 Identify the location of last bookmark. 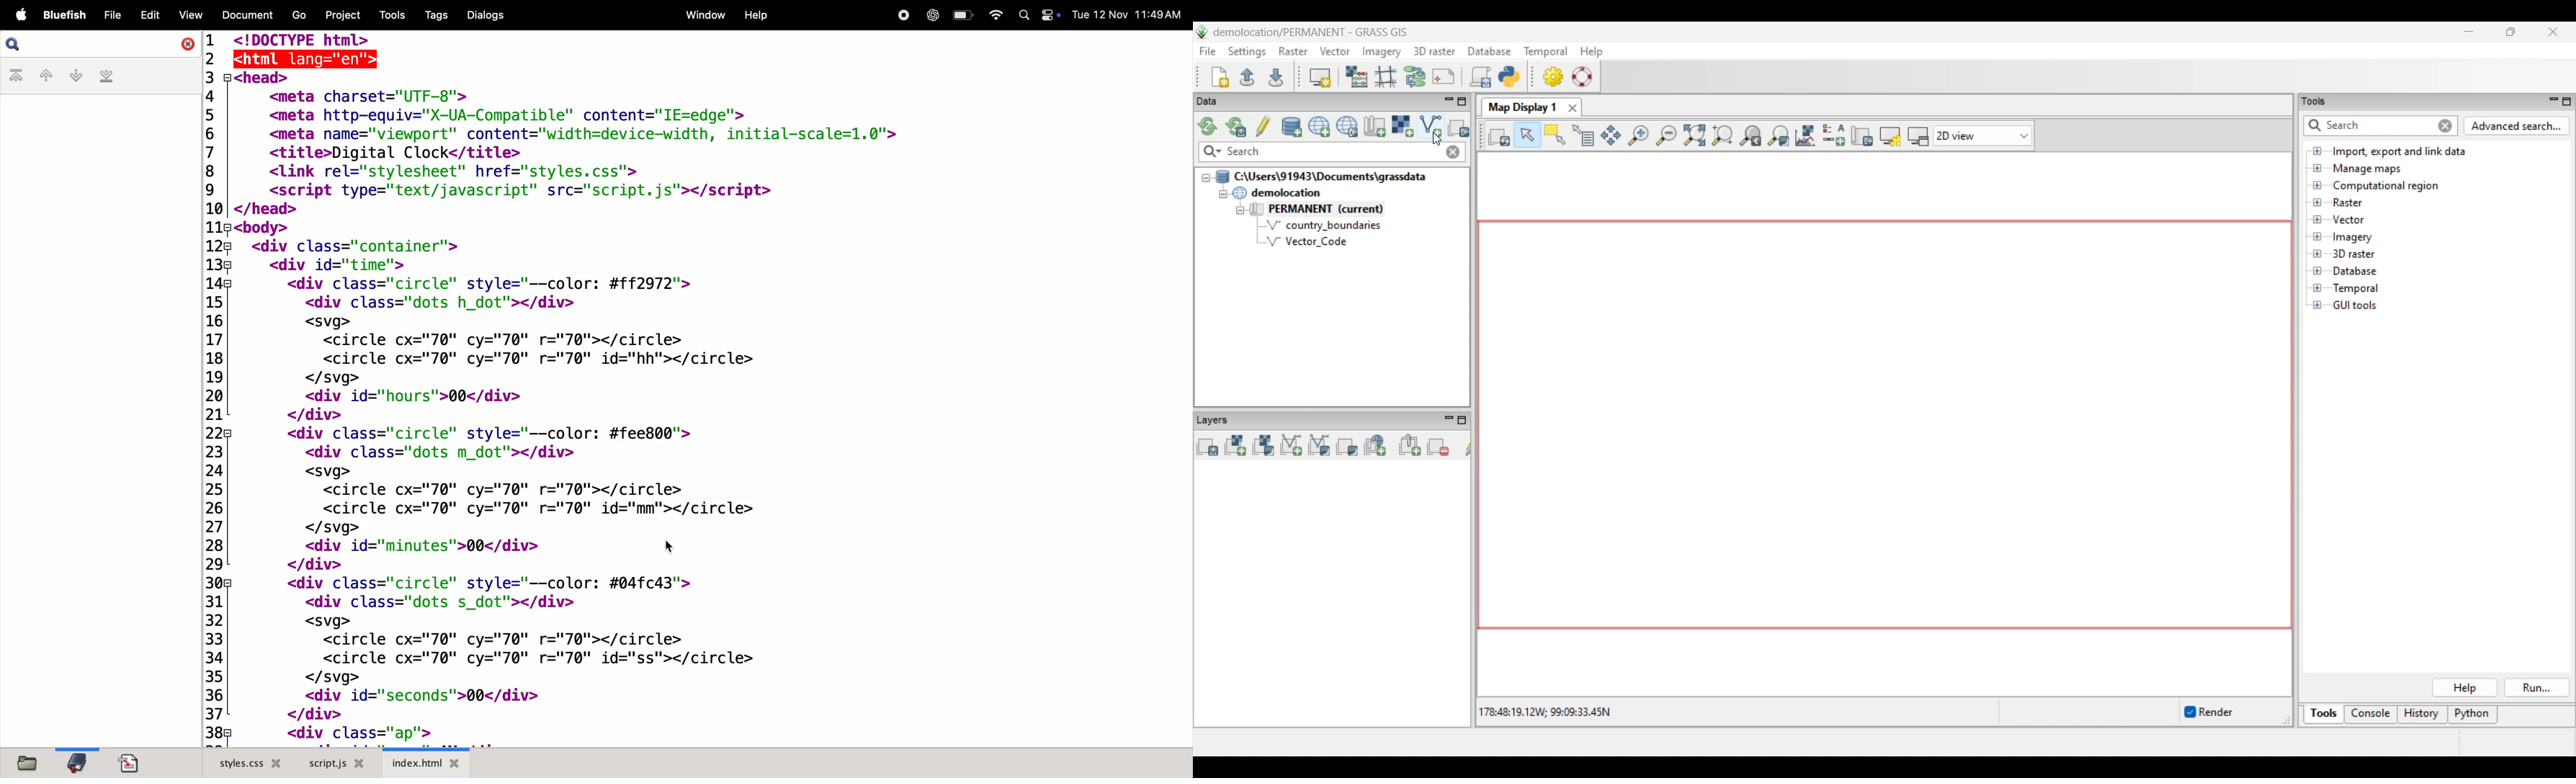
(106, 76).